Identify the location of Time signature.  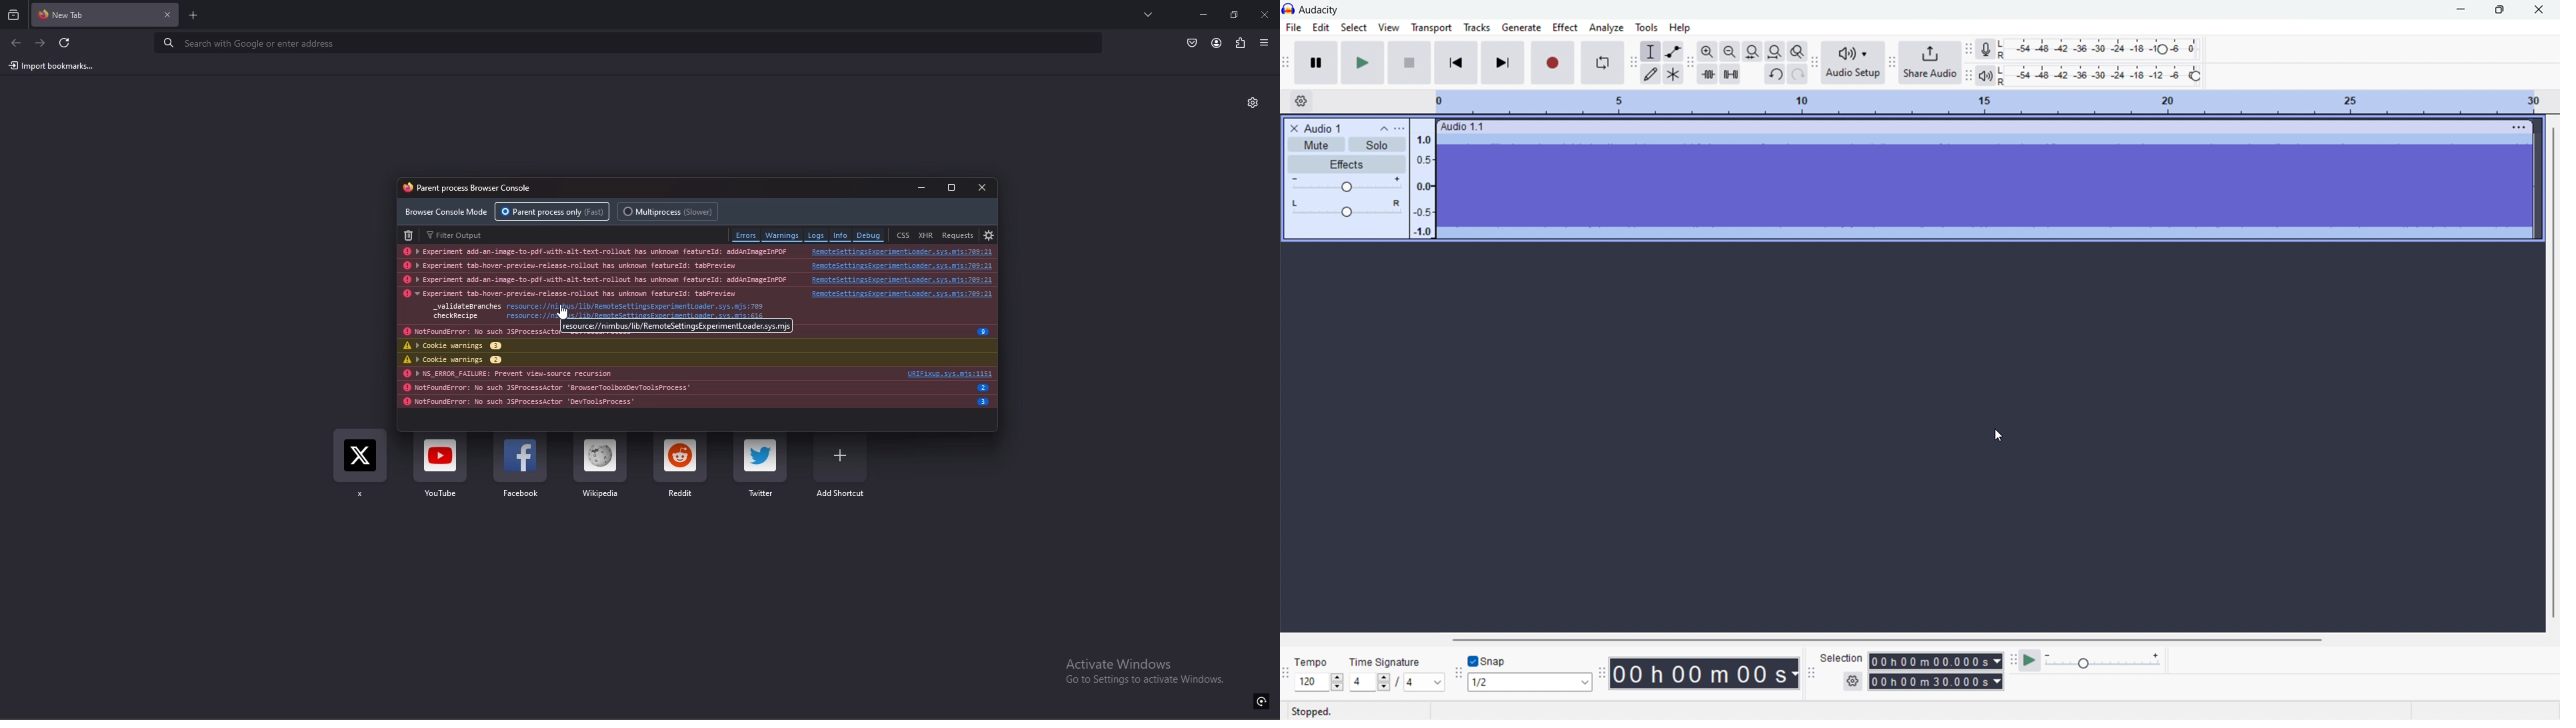
(1386, 662).